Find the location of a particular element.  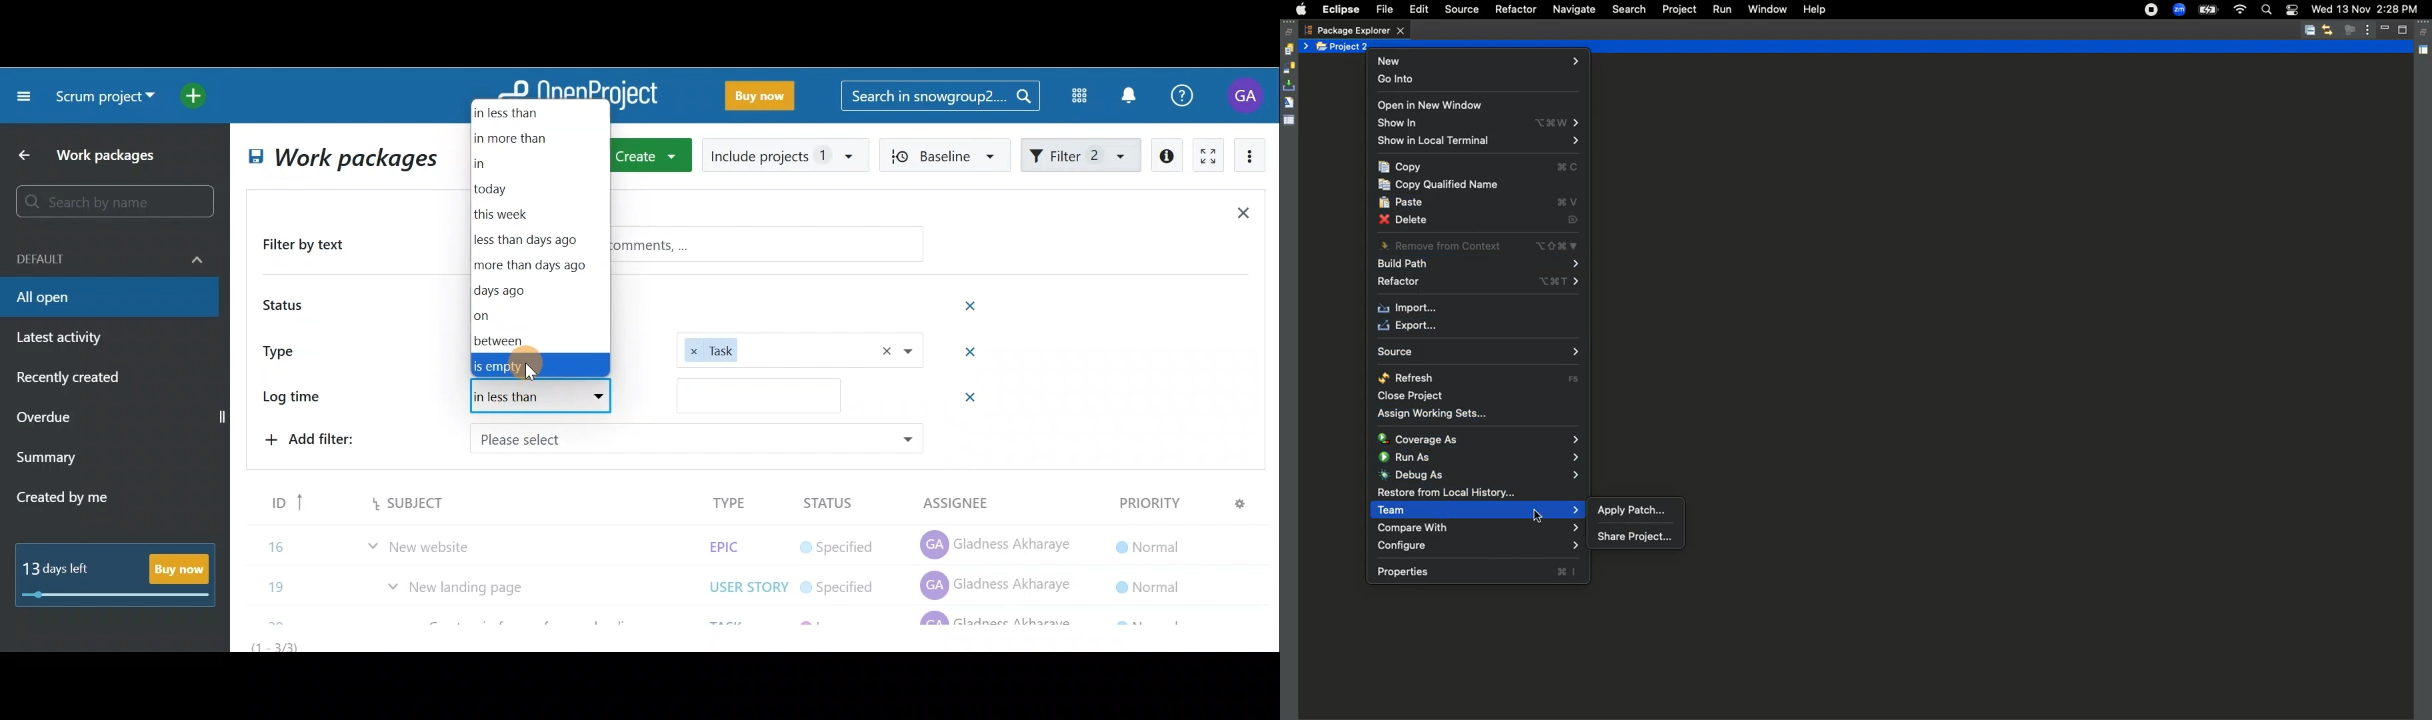

Package explorer is located at coordinates (1354, 30).